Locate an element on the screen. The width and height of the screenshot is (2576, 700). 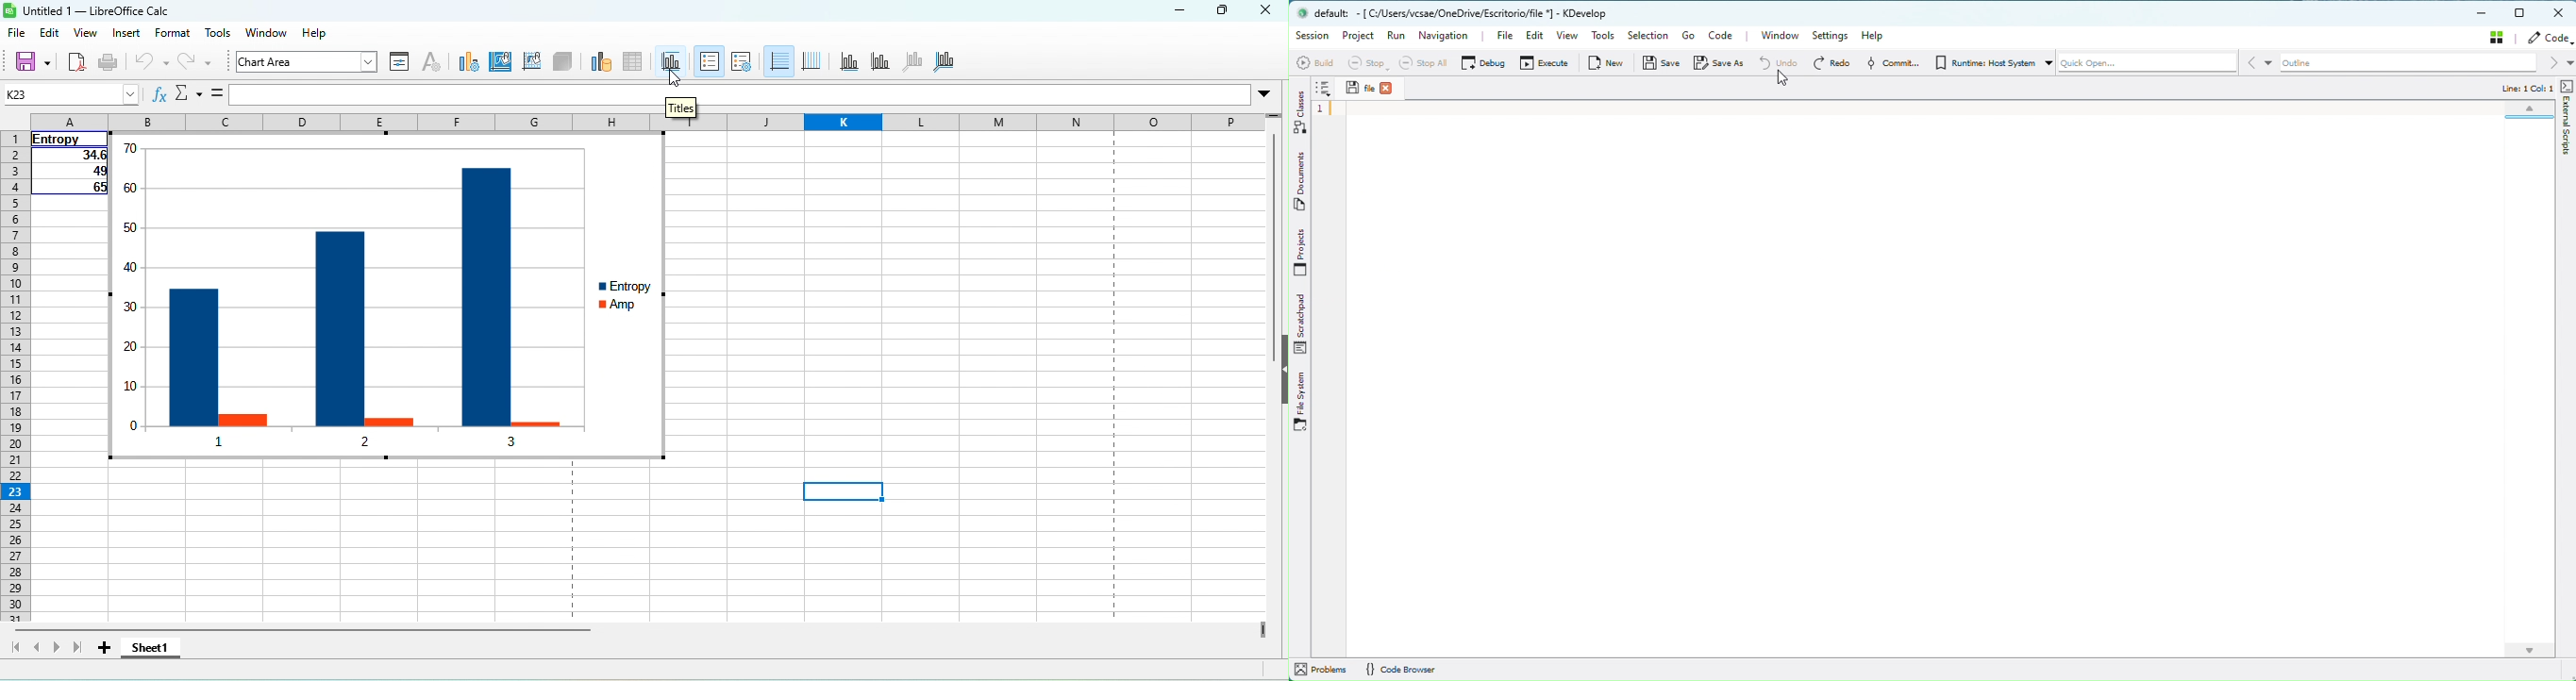
redo is located at coordinates (204, 64).